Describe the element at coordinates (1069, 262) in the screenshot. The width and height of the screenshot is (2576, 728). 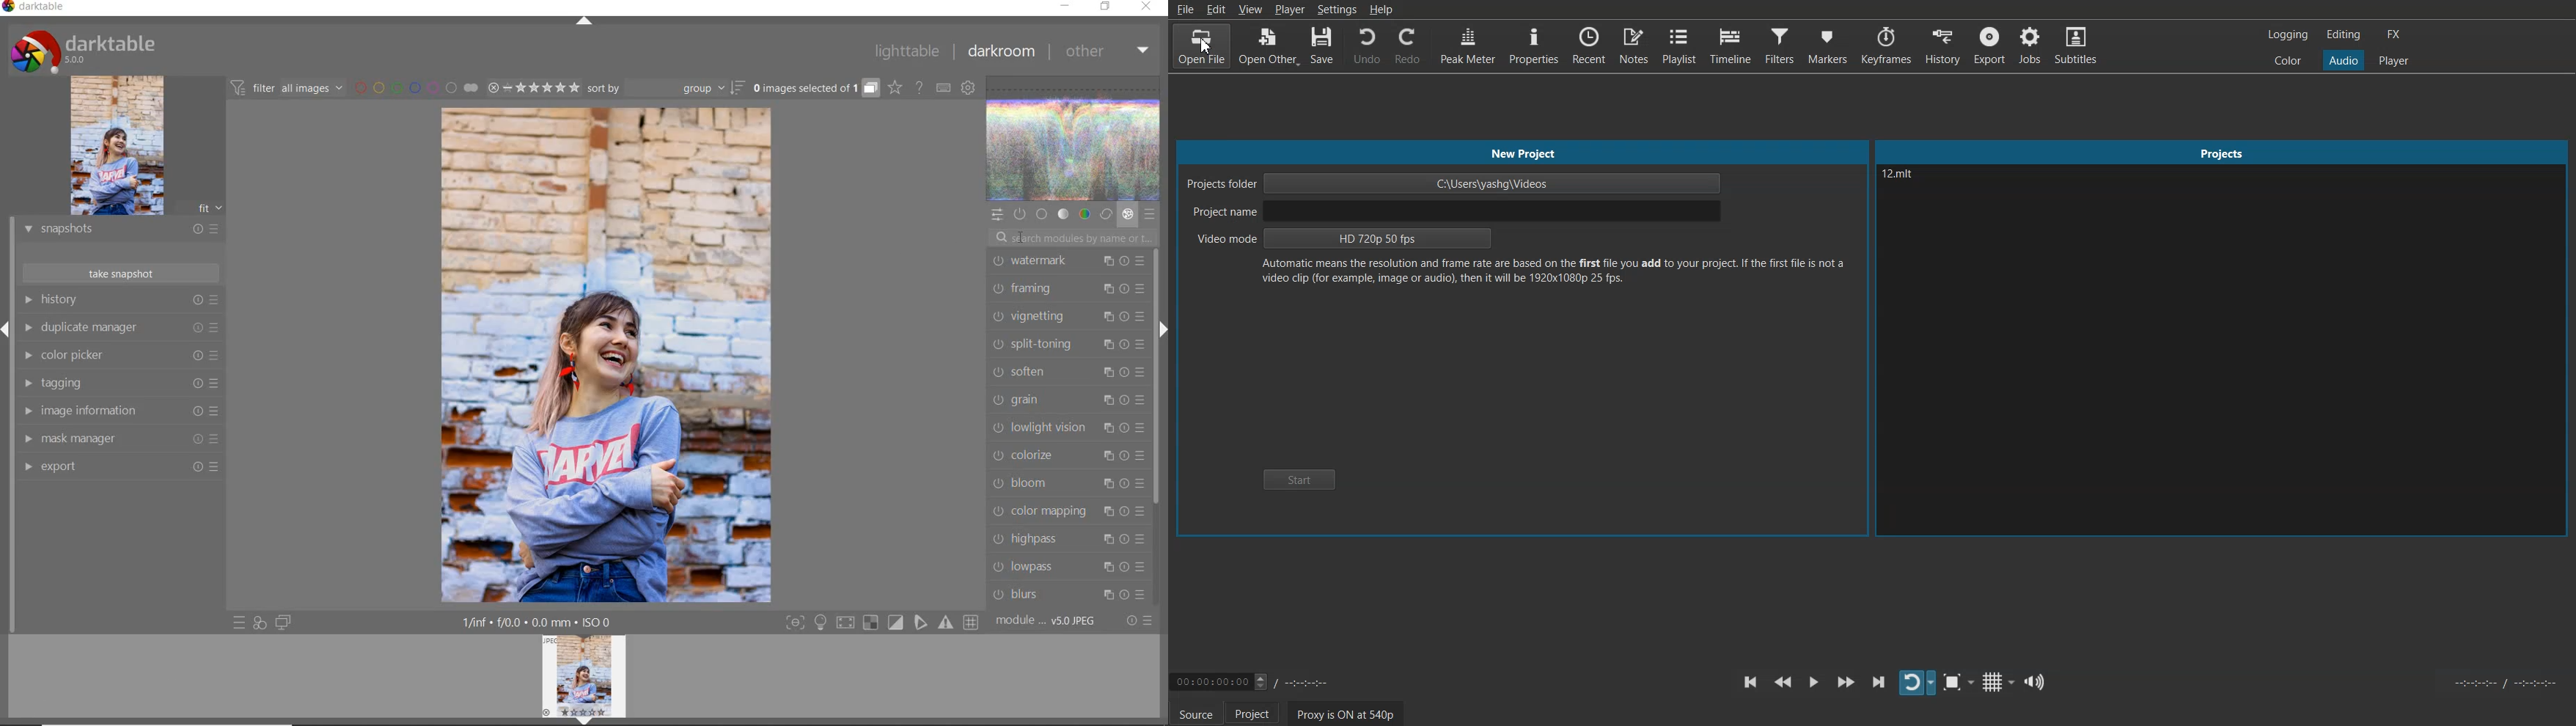
I see `watermark` at that location.